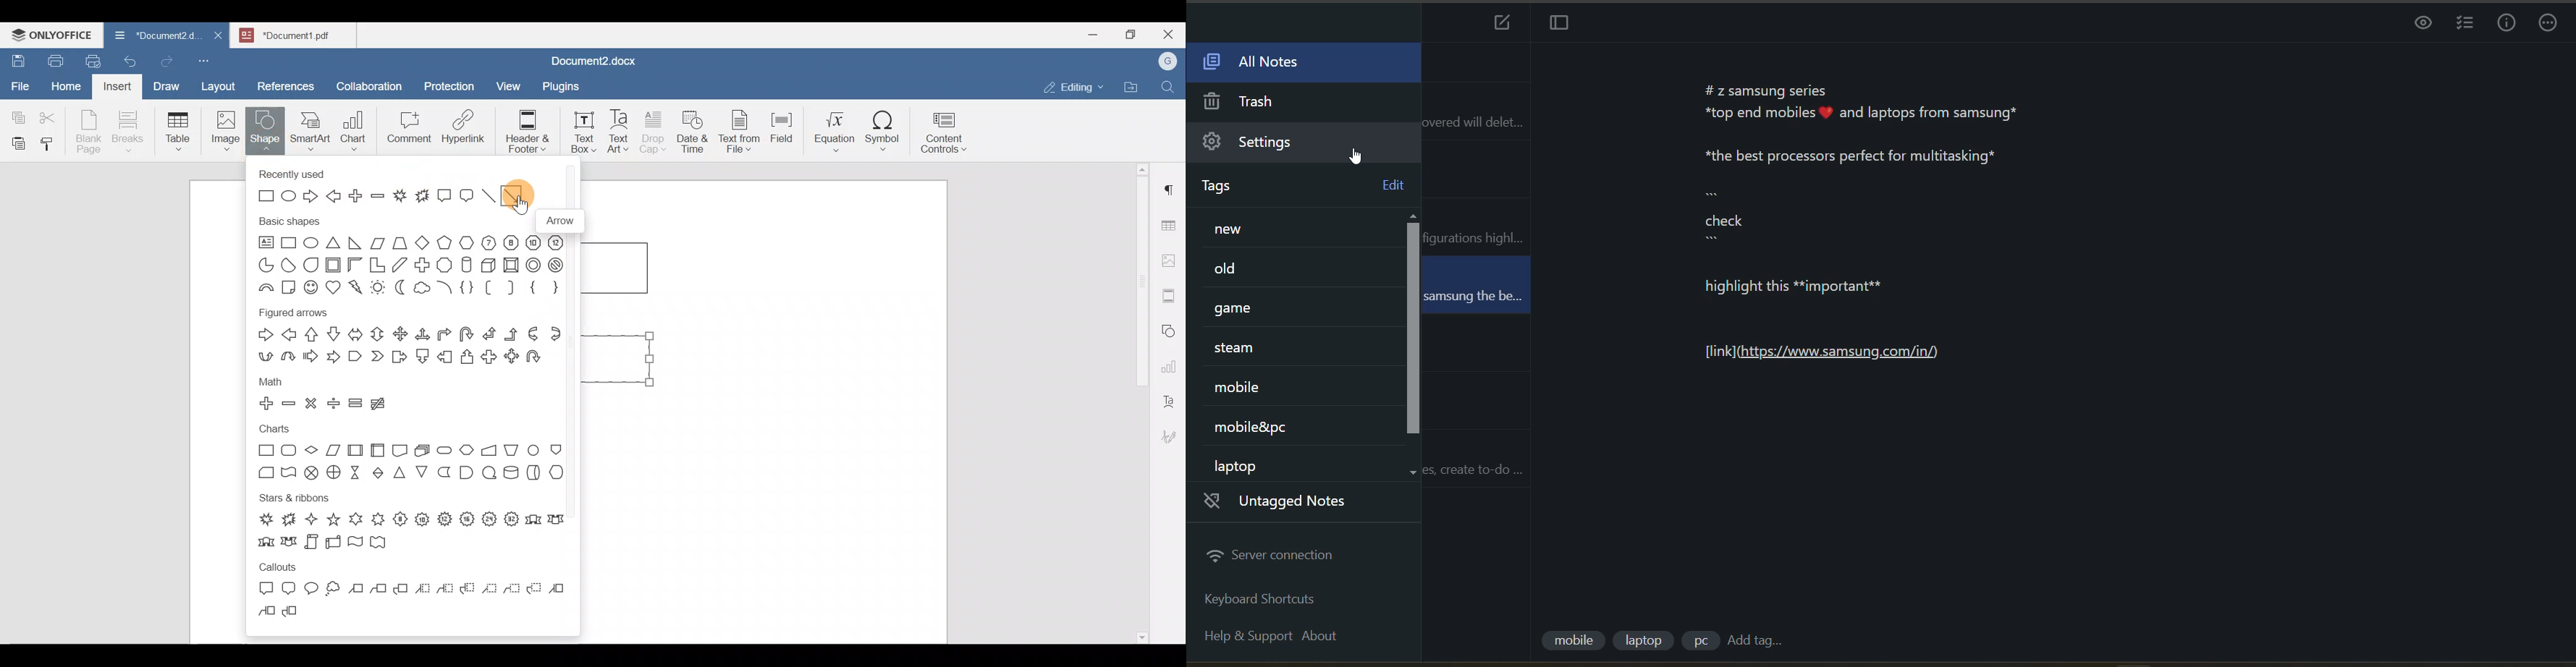 This screenshot has height=672, width=2576. Describe the element at coordinates (946, 136) in the screenshot. I see `Content controls` at that location.